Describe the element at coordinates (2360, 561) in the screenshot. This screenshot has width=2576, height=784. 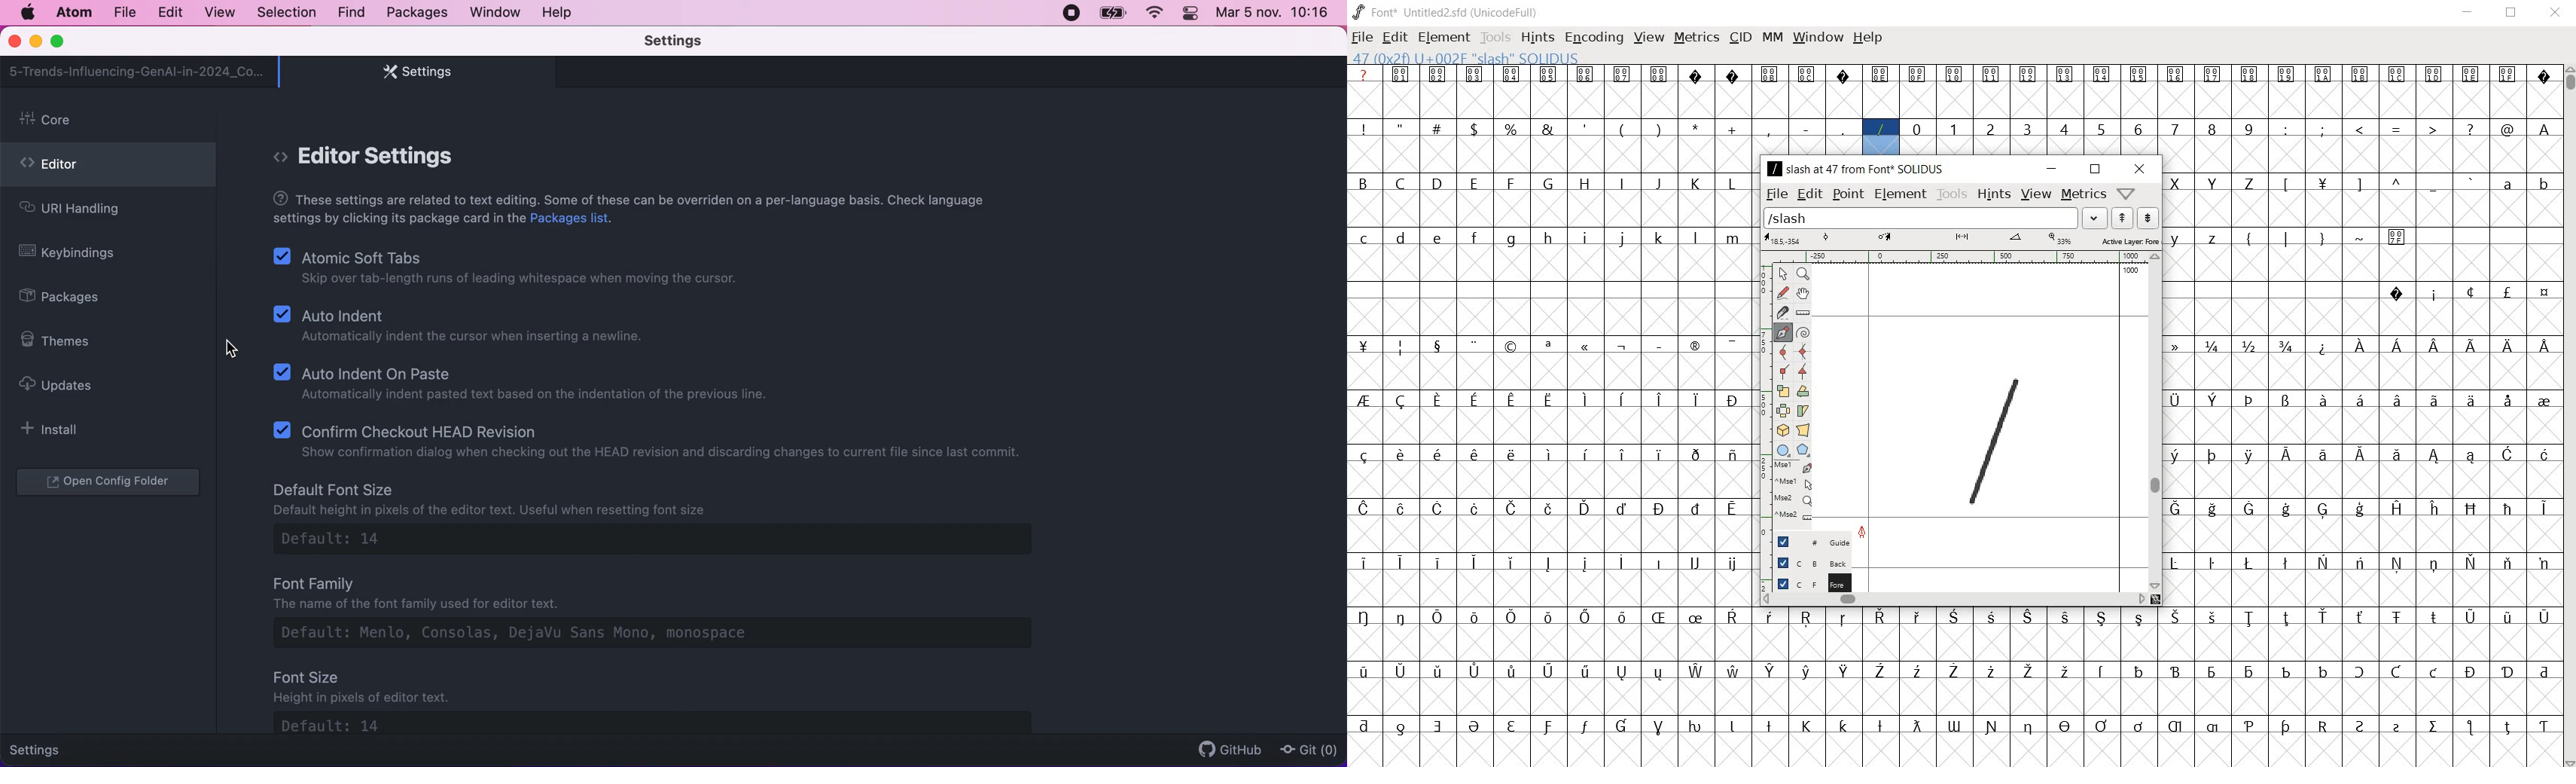
I see `special letters` at that location.